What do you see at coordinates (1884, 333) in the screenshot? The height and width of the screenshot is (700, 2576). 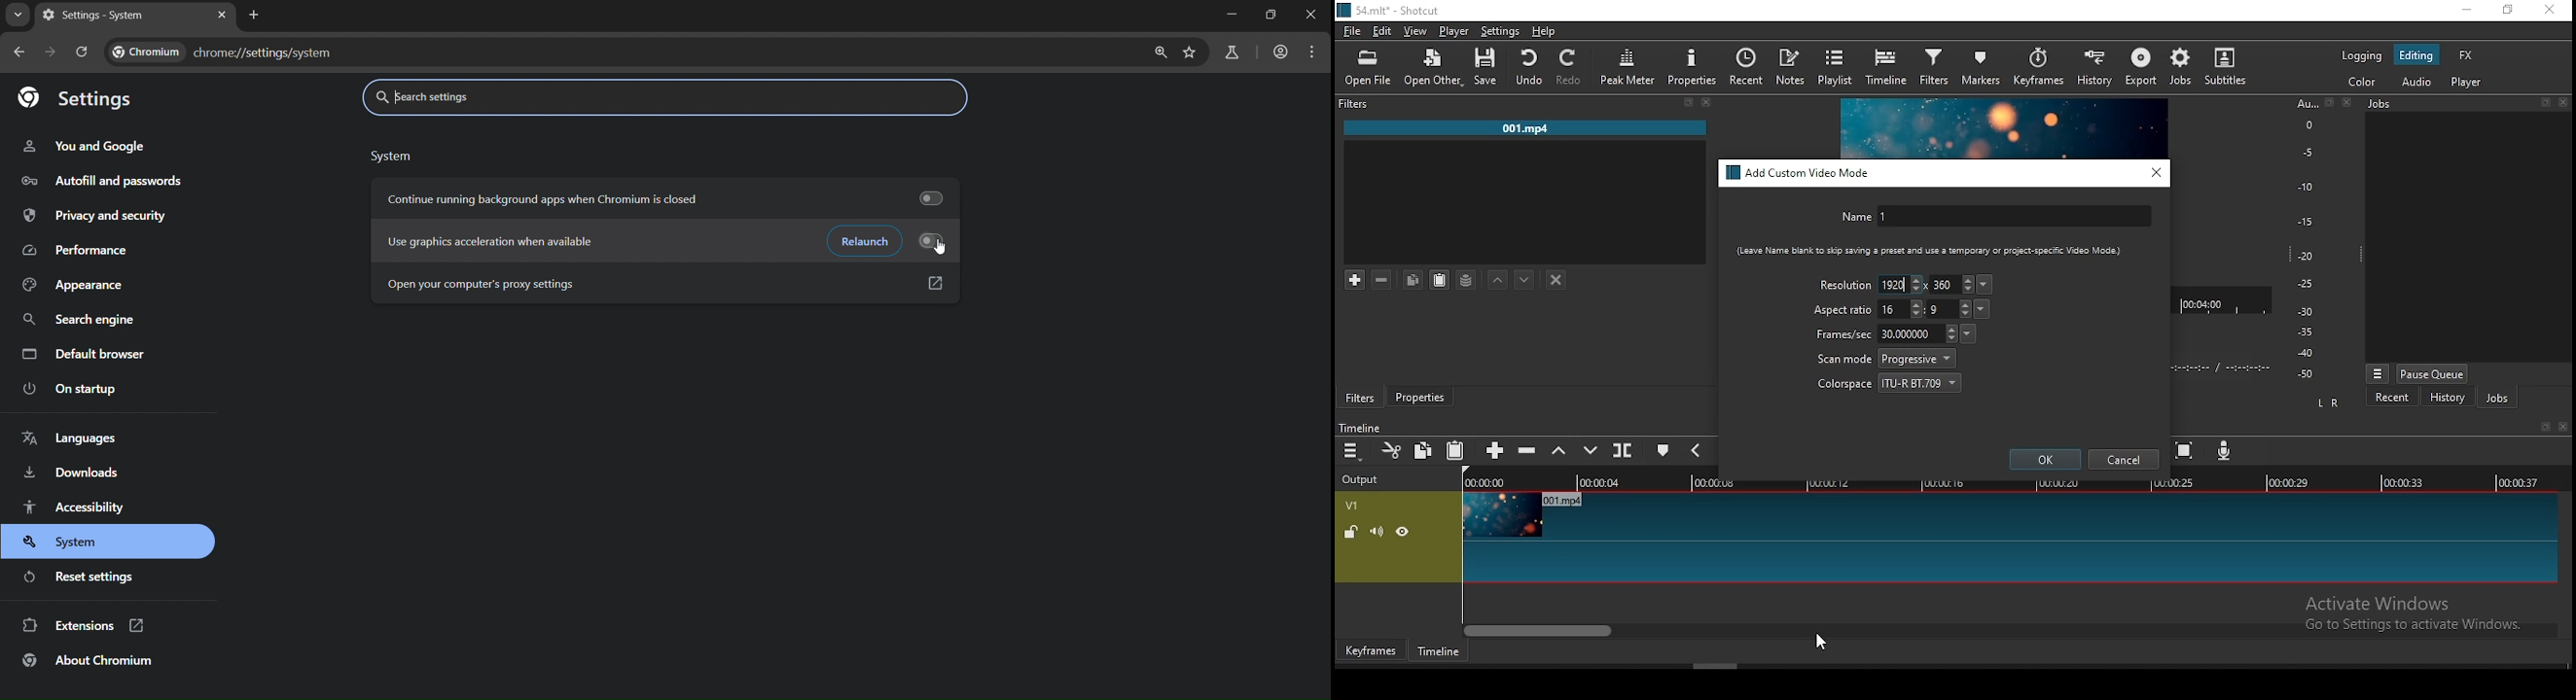 I see `frames/sec` at bounding box center [1884, 333].